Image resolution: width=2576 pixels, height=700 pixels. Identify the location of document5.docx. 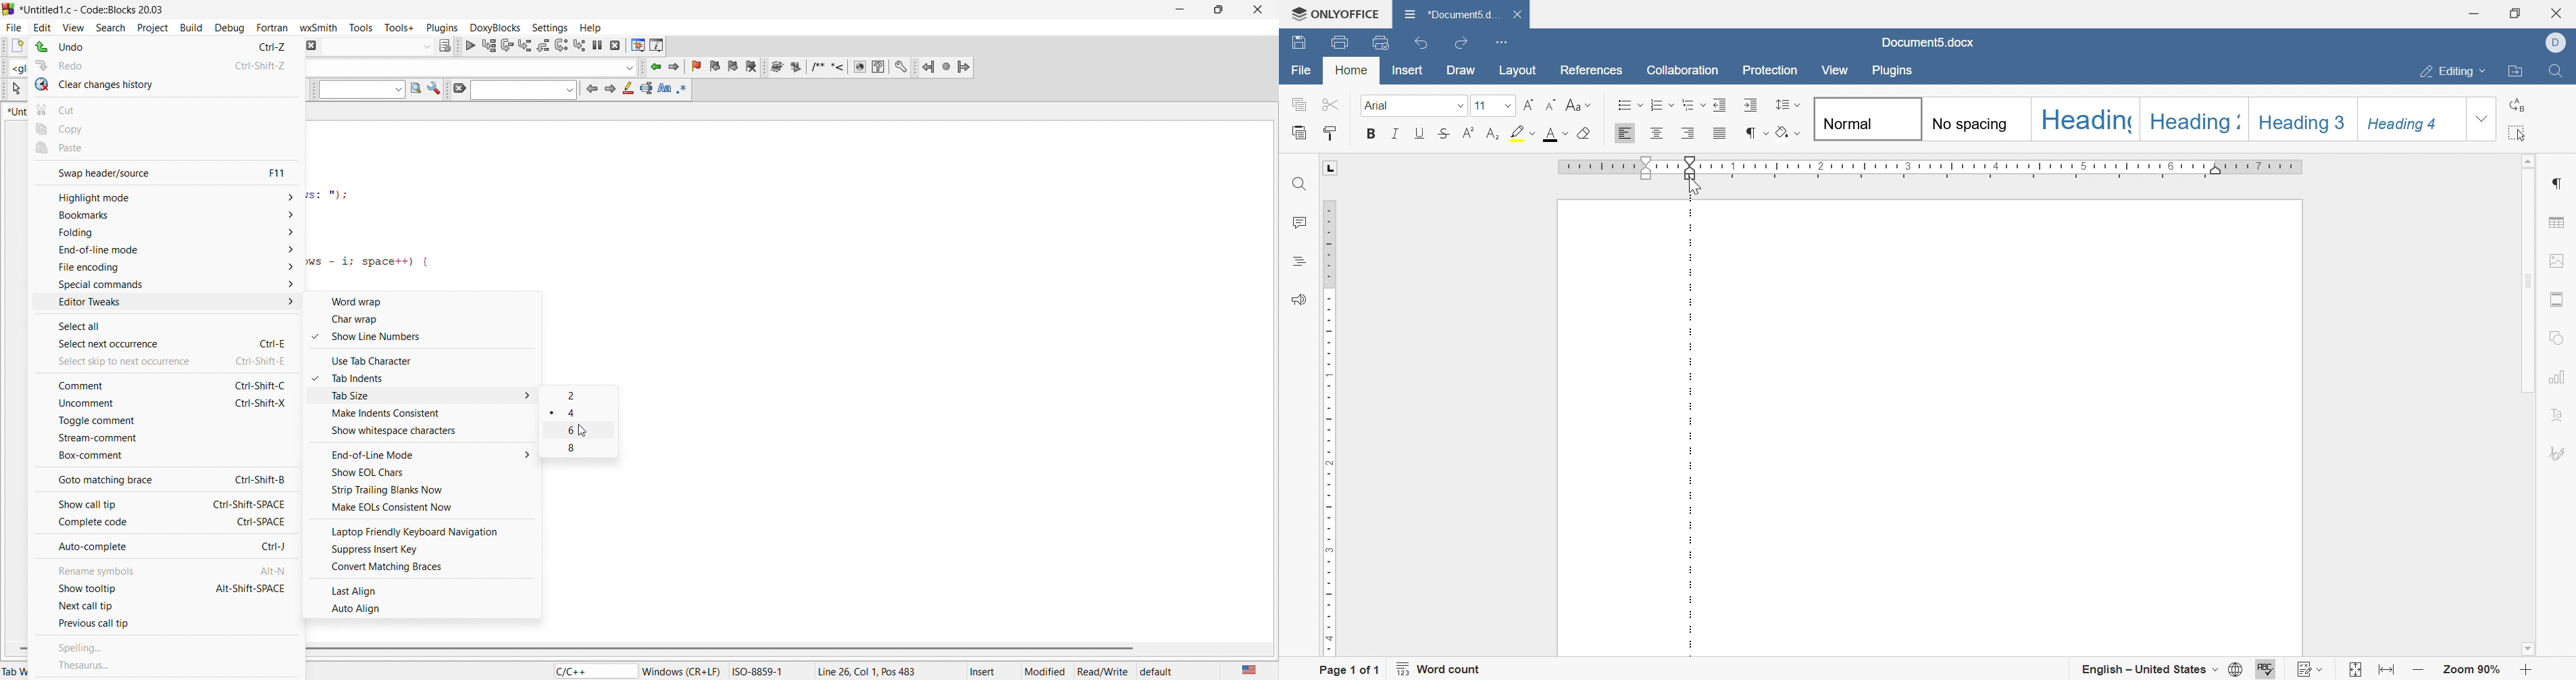
(1930, 43).